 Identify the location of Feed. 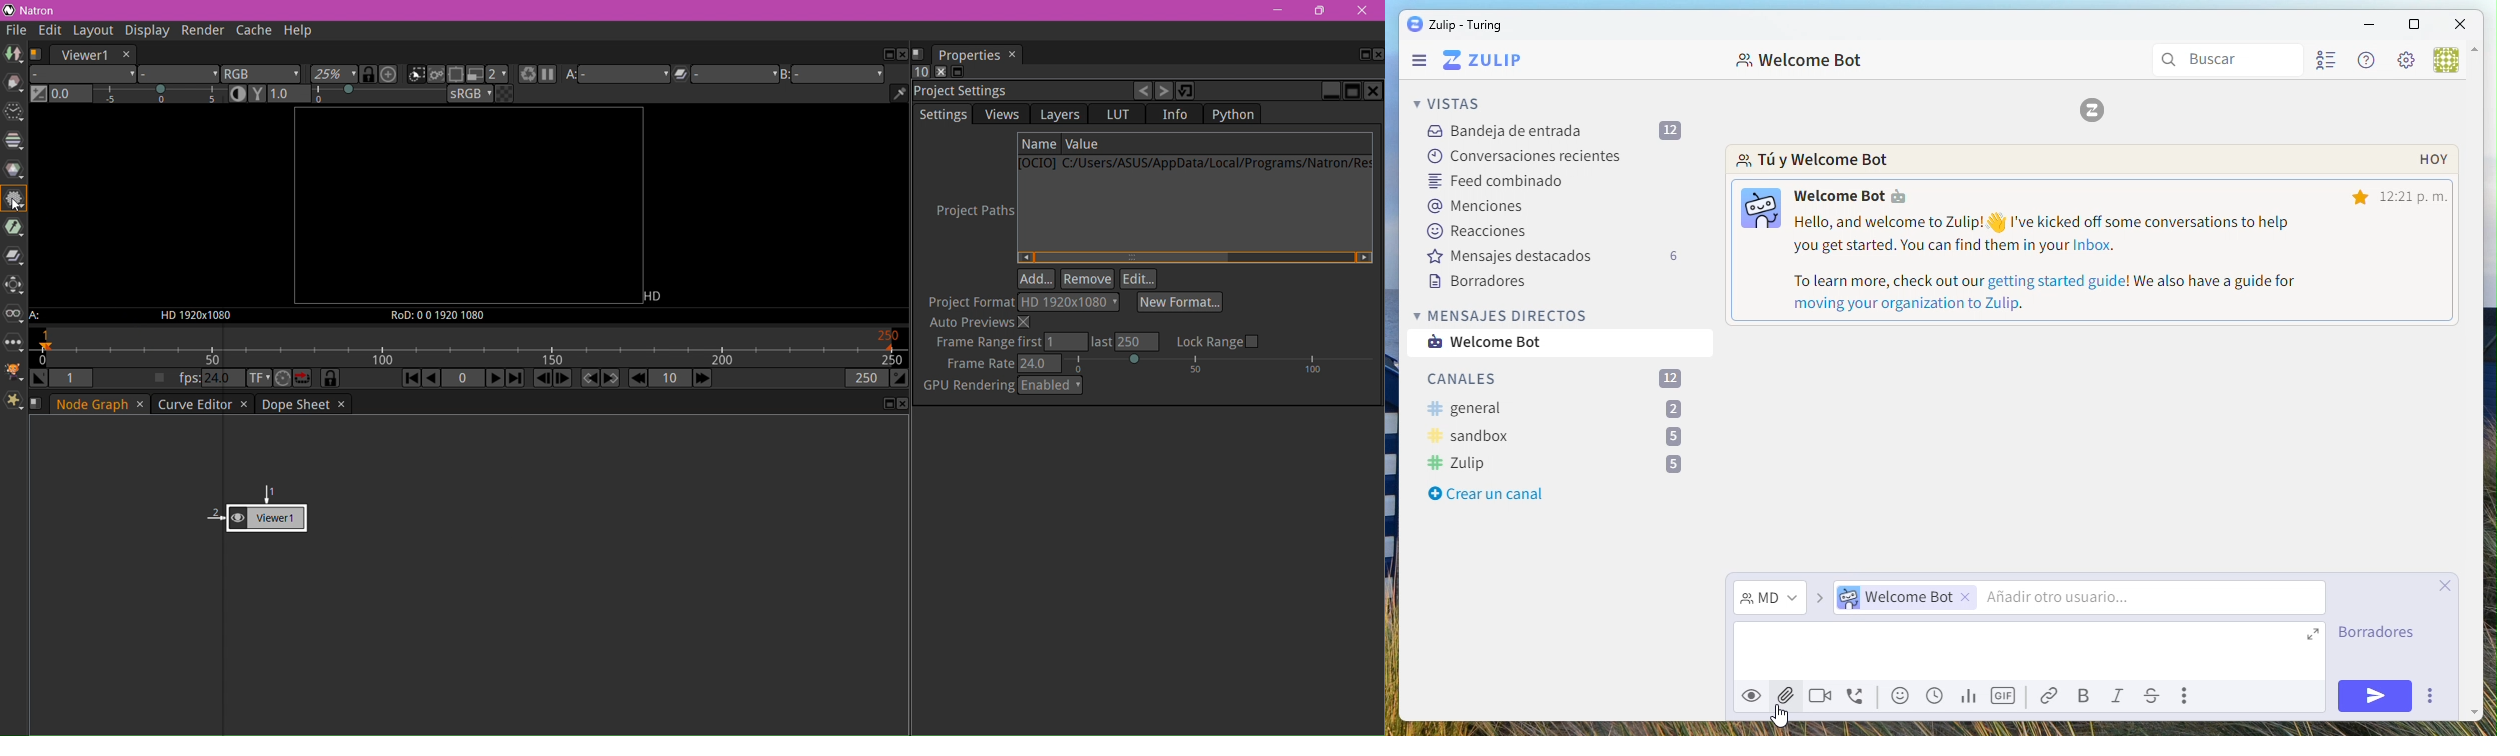
(1499, 183).